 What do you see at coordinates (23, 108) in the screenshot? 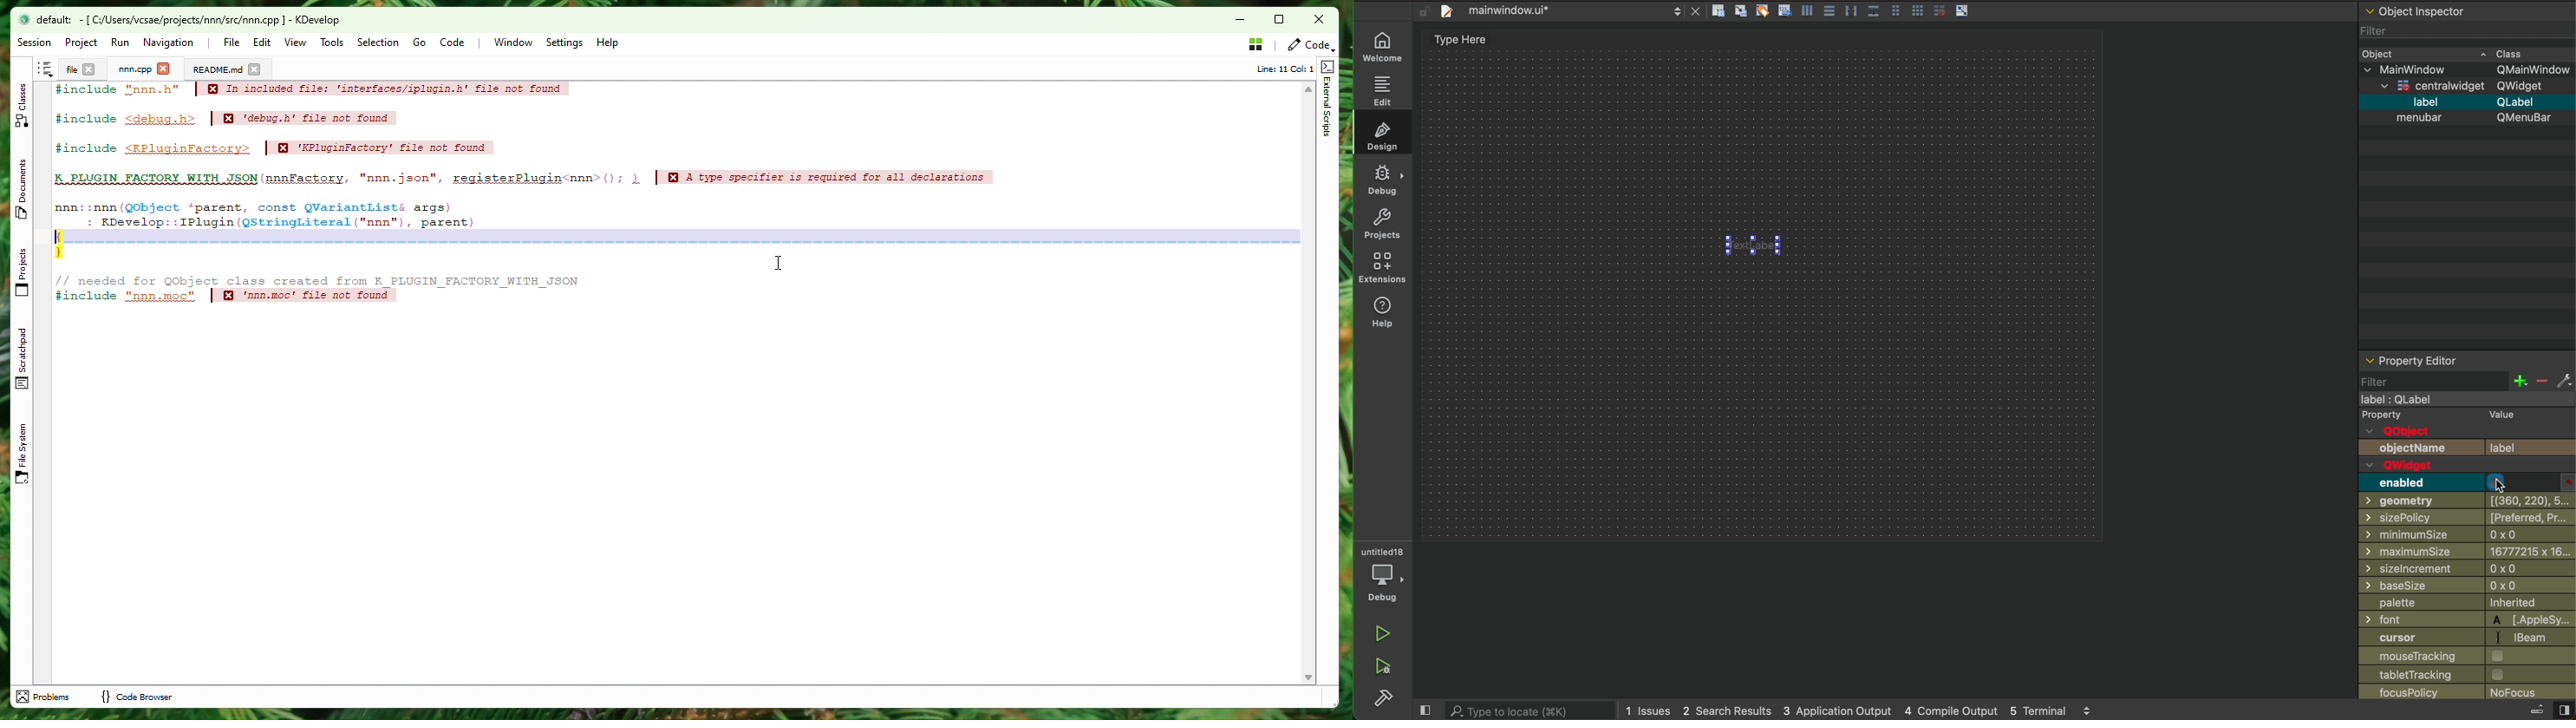
I see `Class` at bounding box center [23, 108].